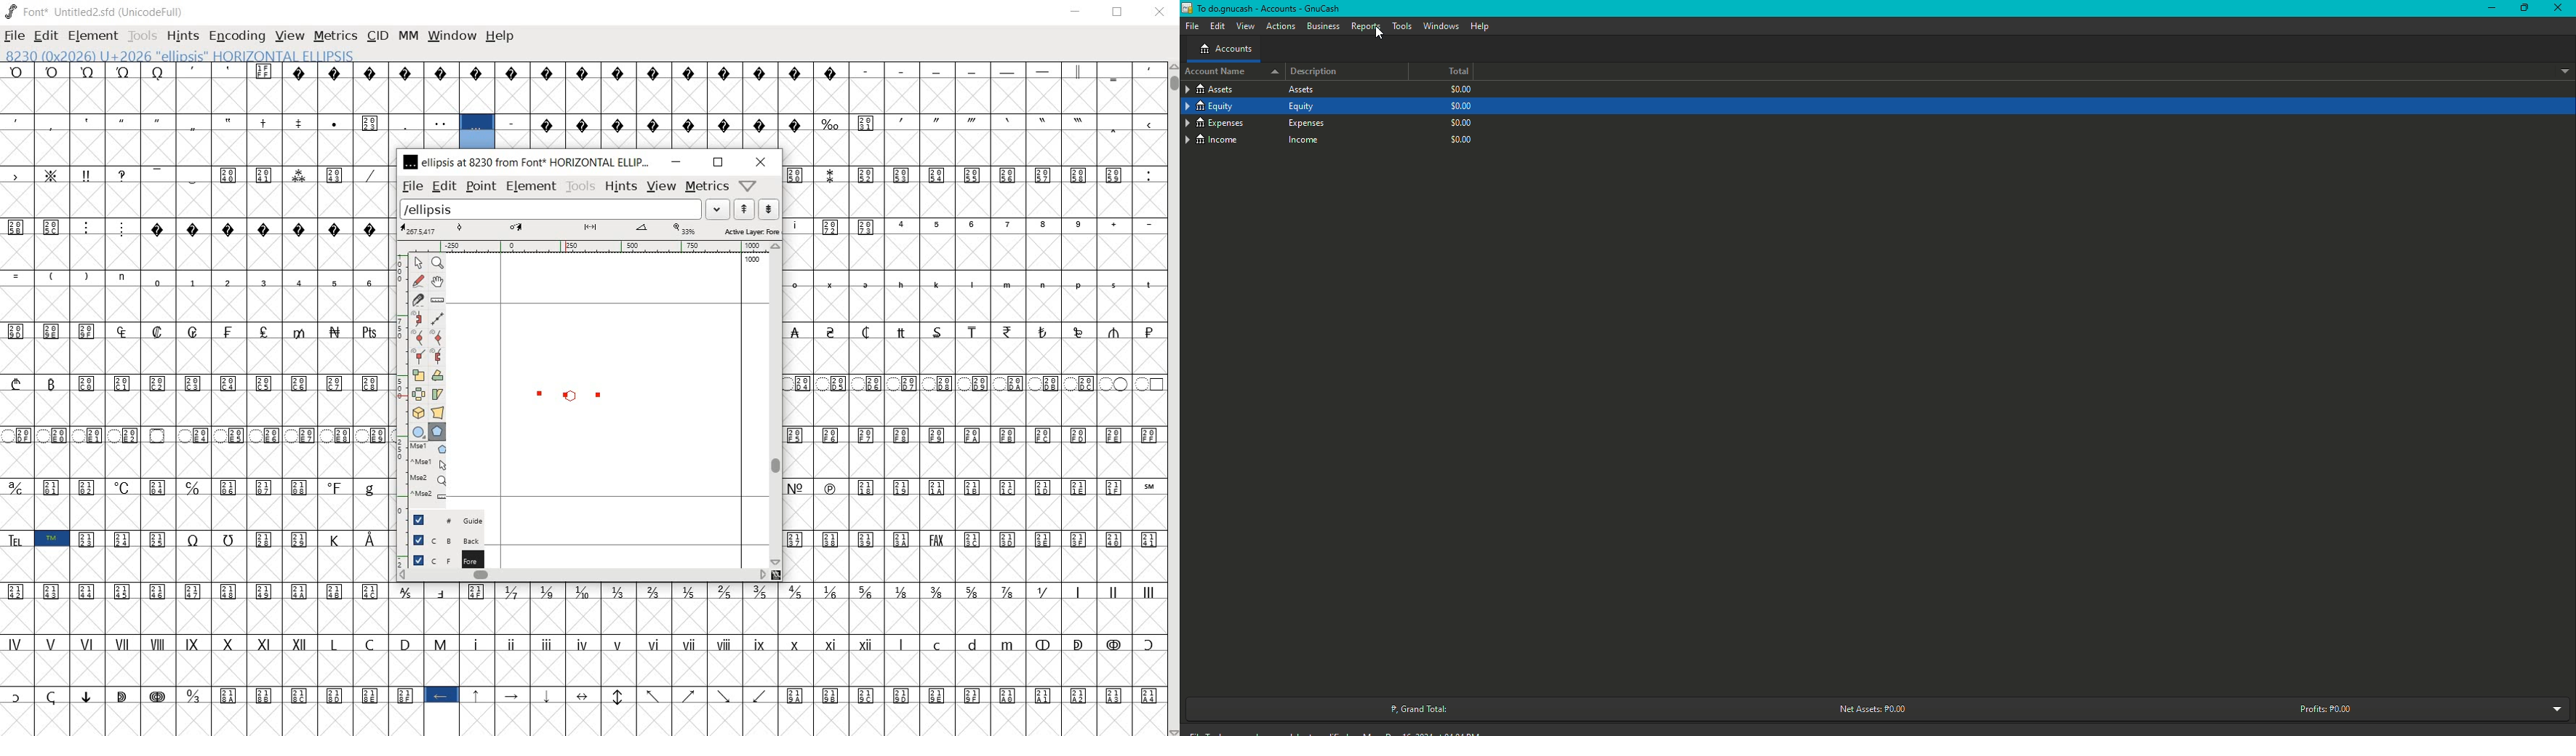 The height and width of the screenshot is (756, 2576). Describe the element at coordinates (442, 186) in the screenshot. I see `edit` at that location.